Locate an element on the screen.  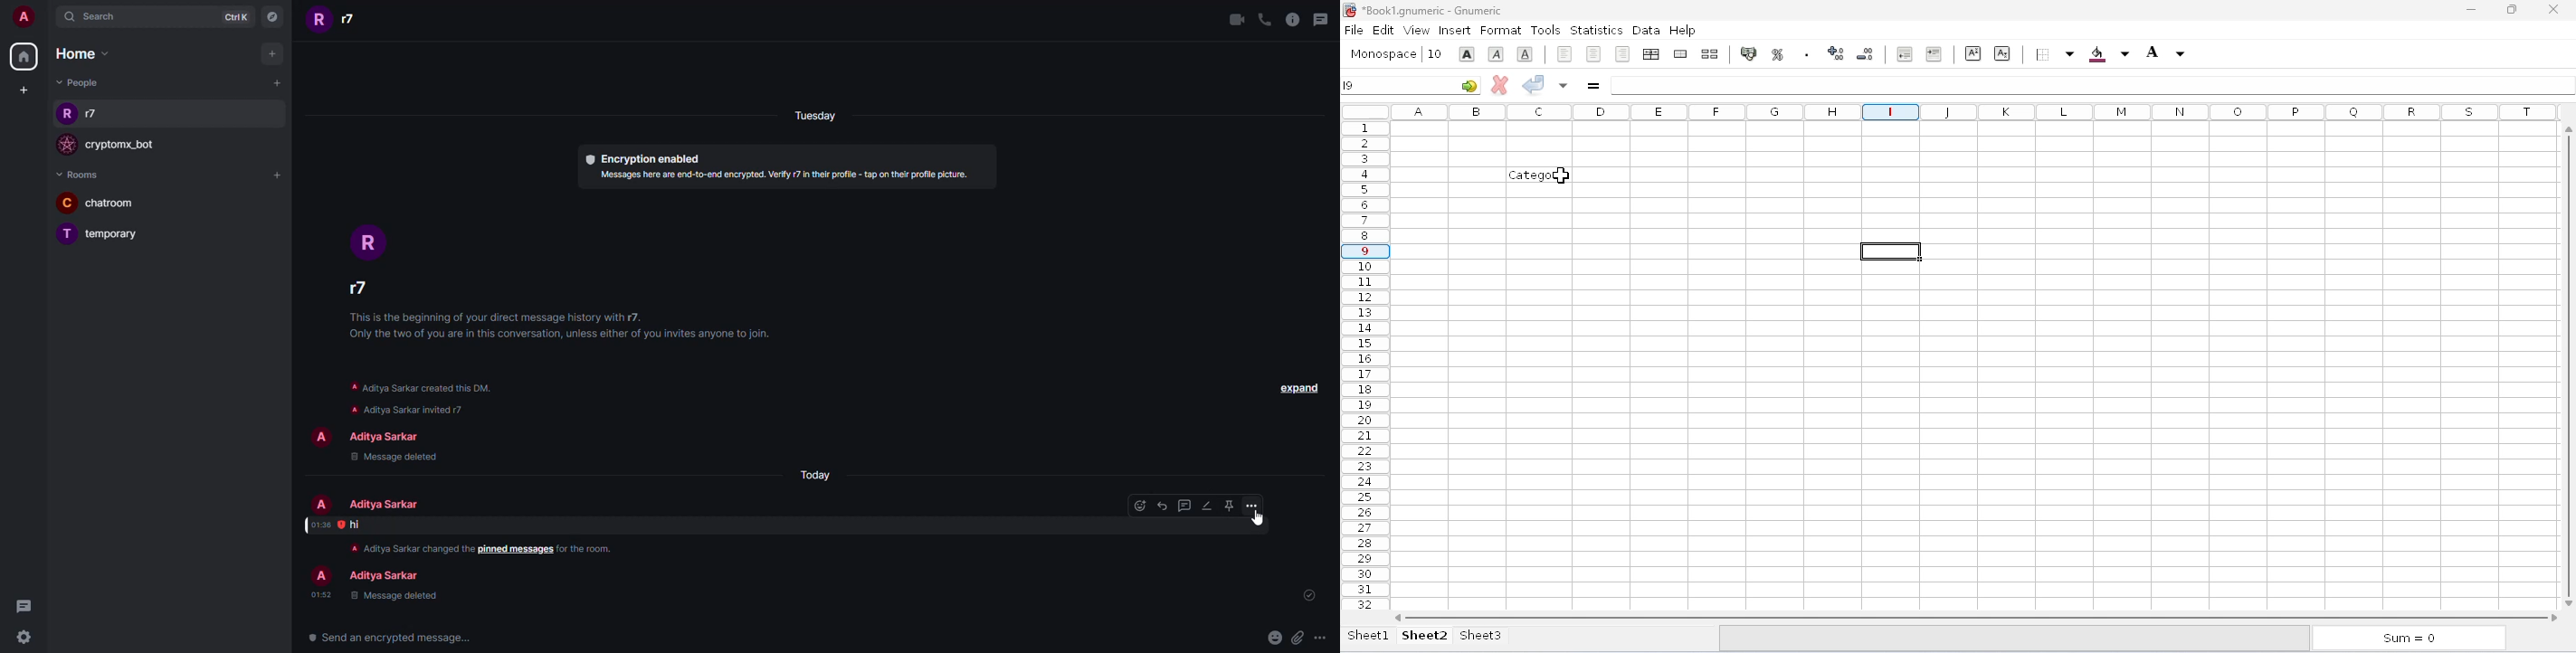
format the selection as percentage is located at coordinates (1776, 54).